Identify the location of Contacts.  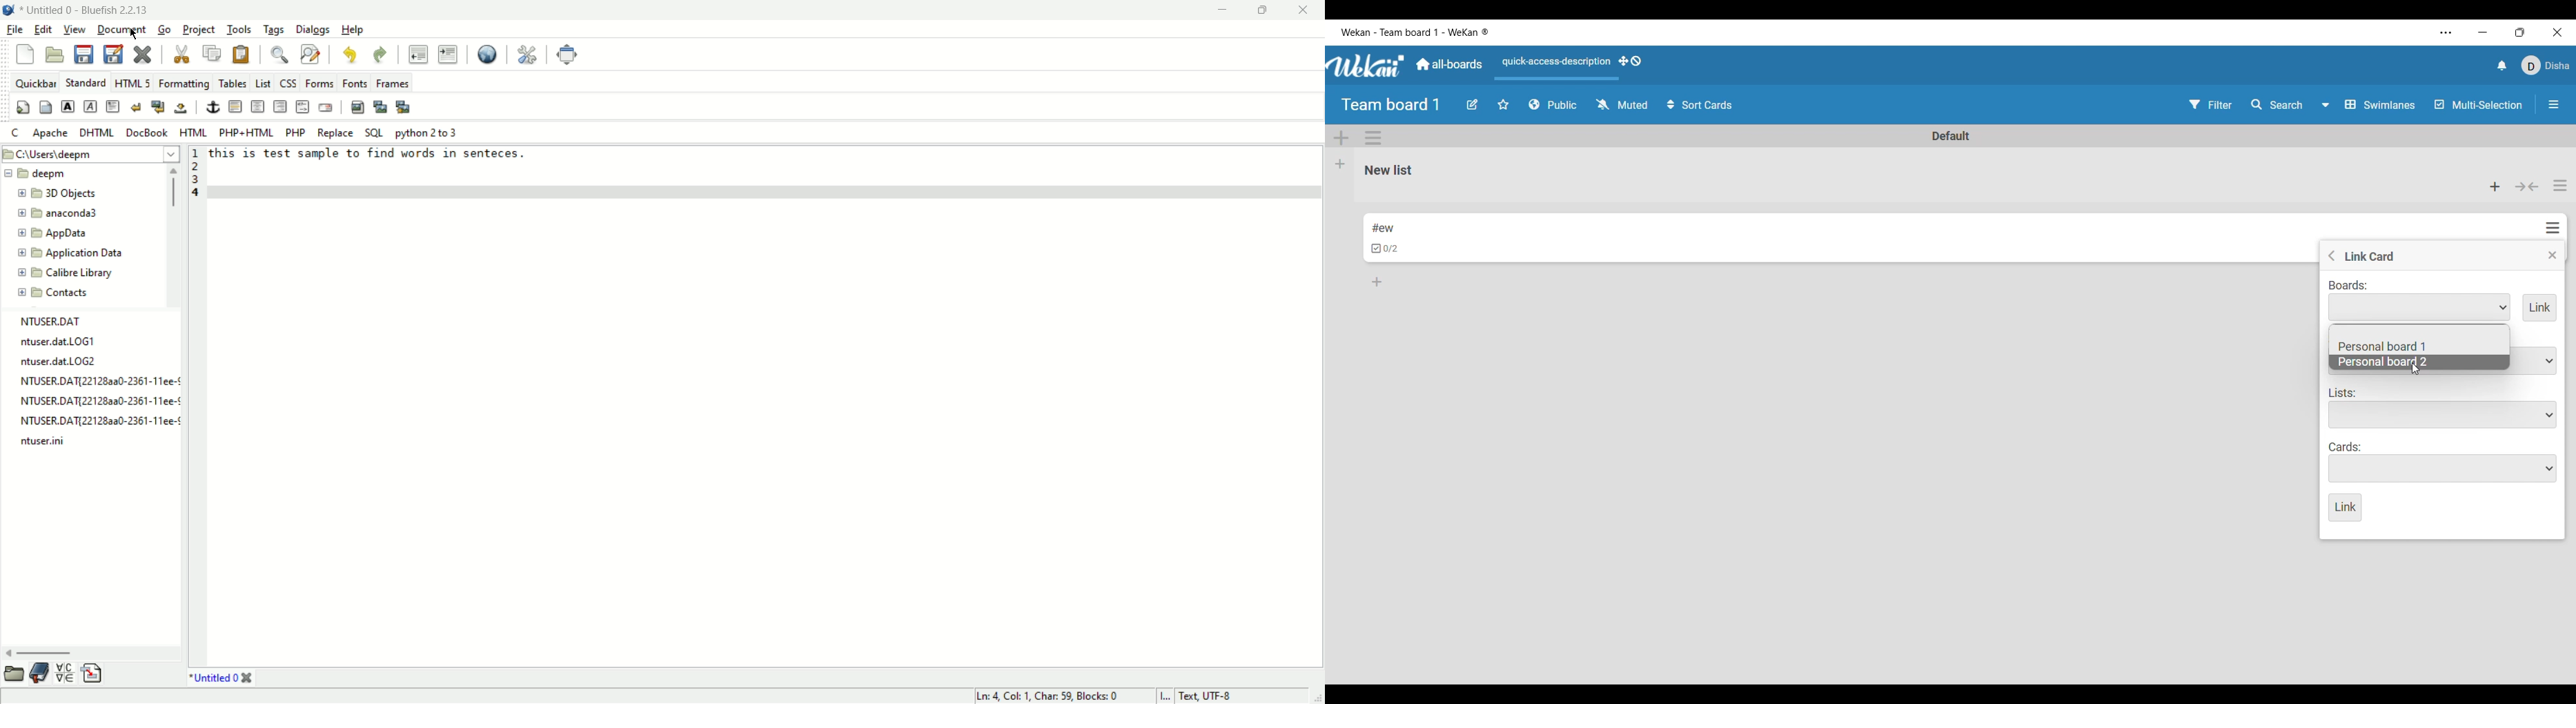
(83, 293).